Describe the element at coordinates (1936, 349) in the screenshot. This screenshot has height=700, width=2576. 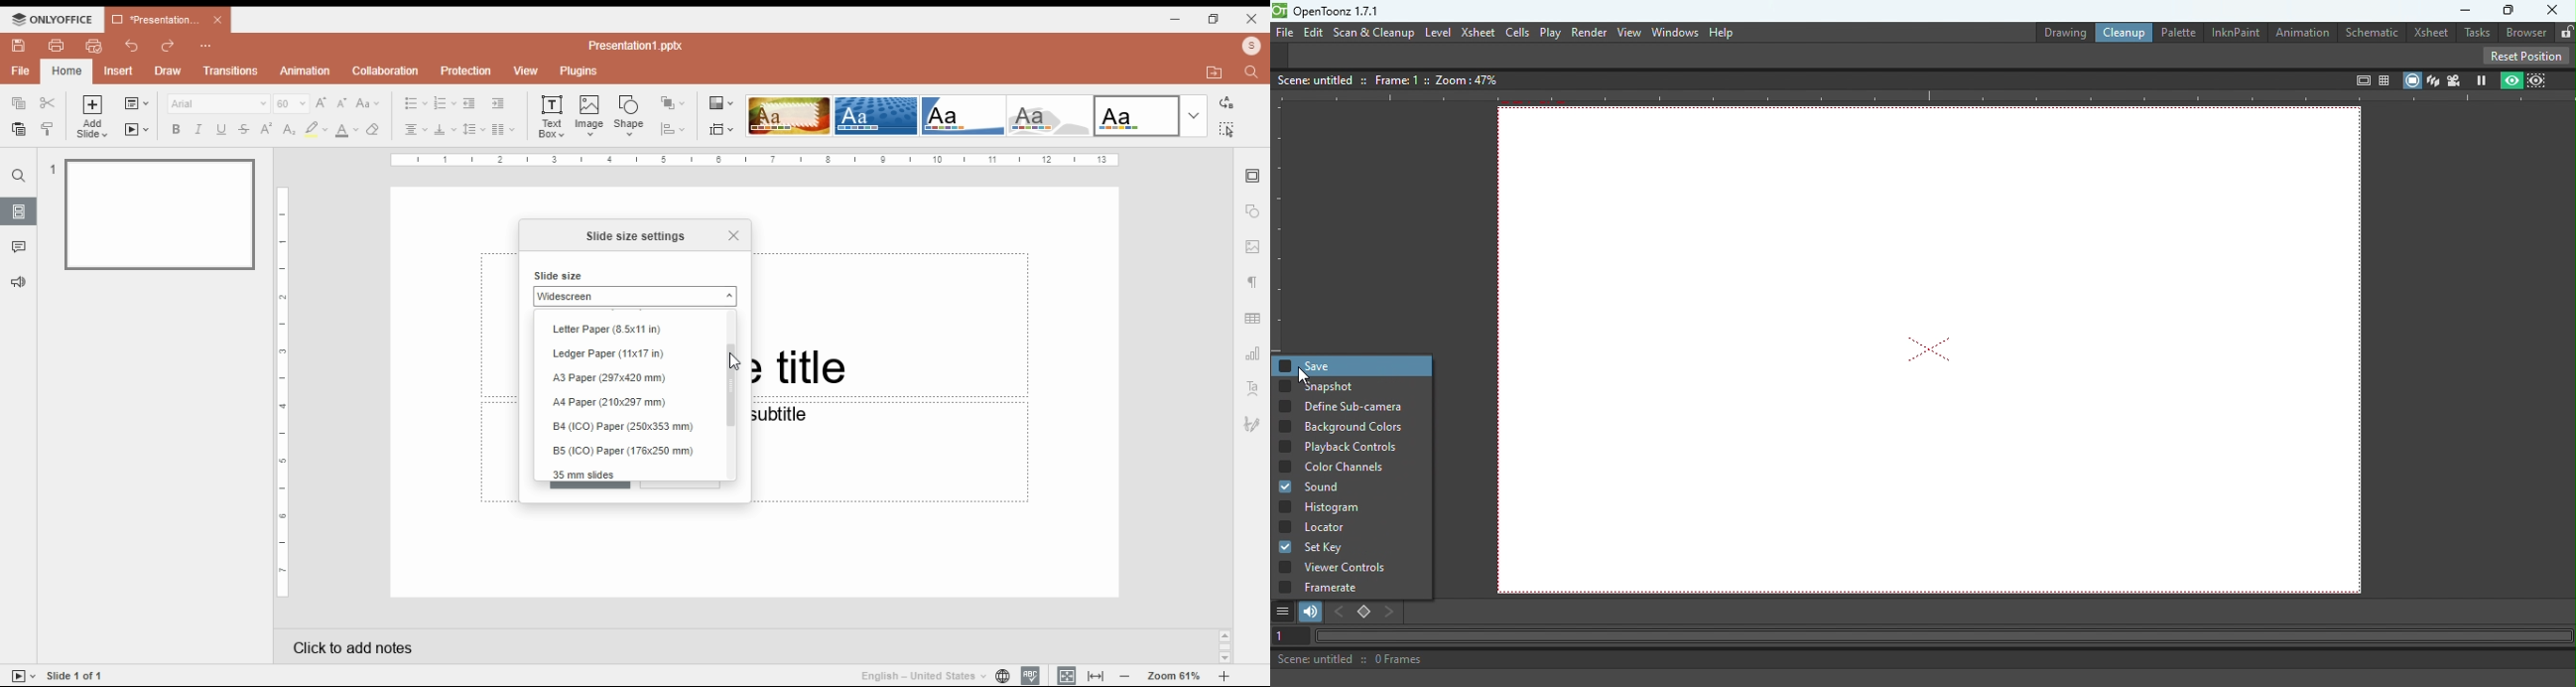
I see `Canvas` at that location.